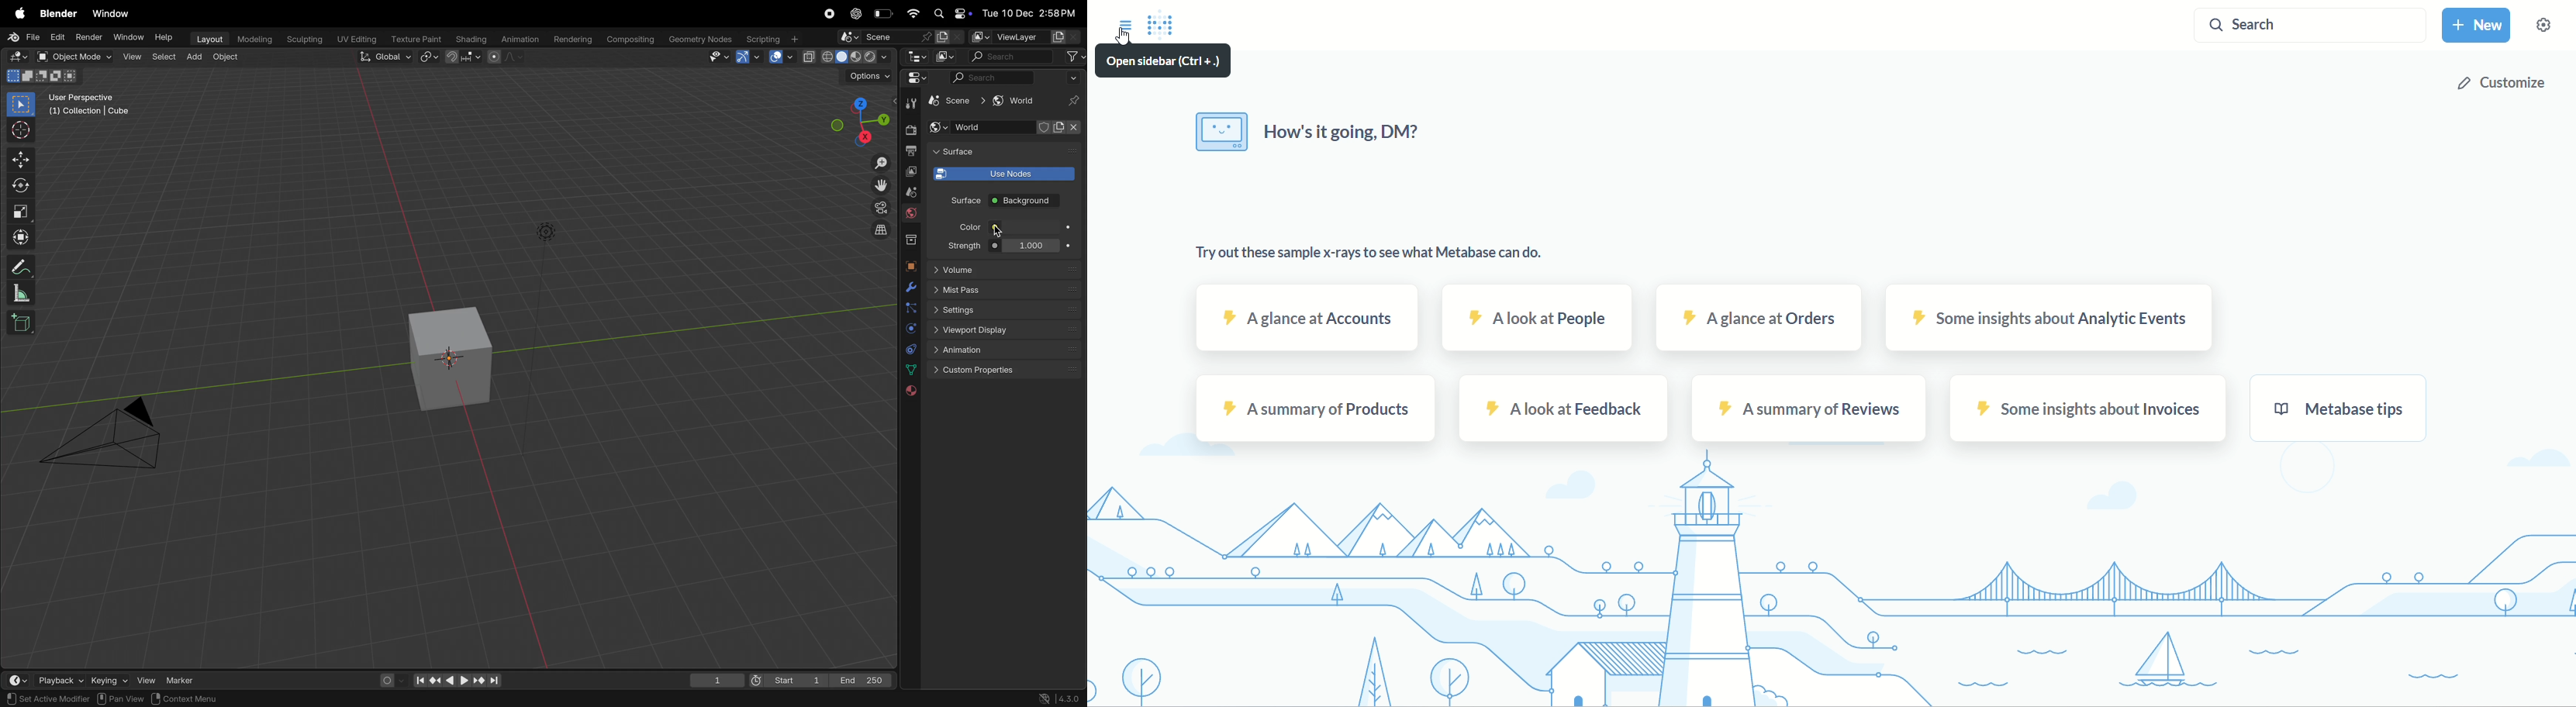 The height and width of the screenshot is (728, 2576). I want to click on metabase tips, so click(2341, 409).